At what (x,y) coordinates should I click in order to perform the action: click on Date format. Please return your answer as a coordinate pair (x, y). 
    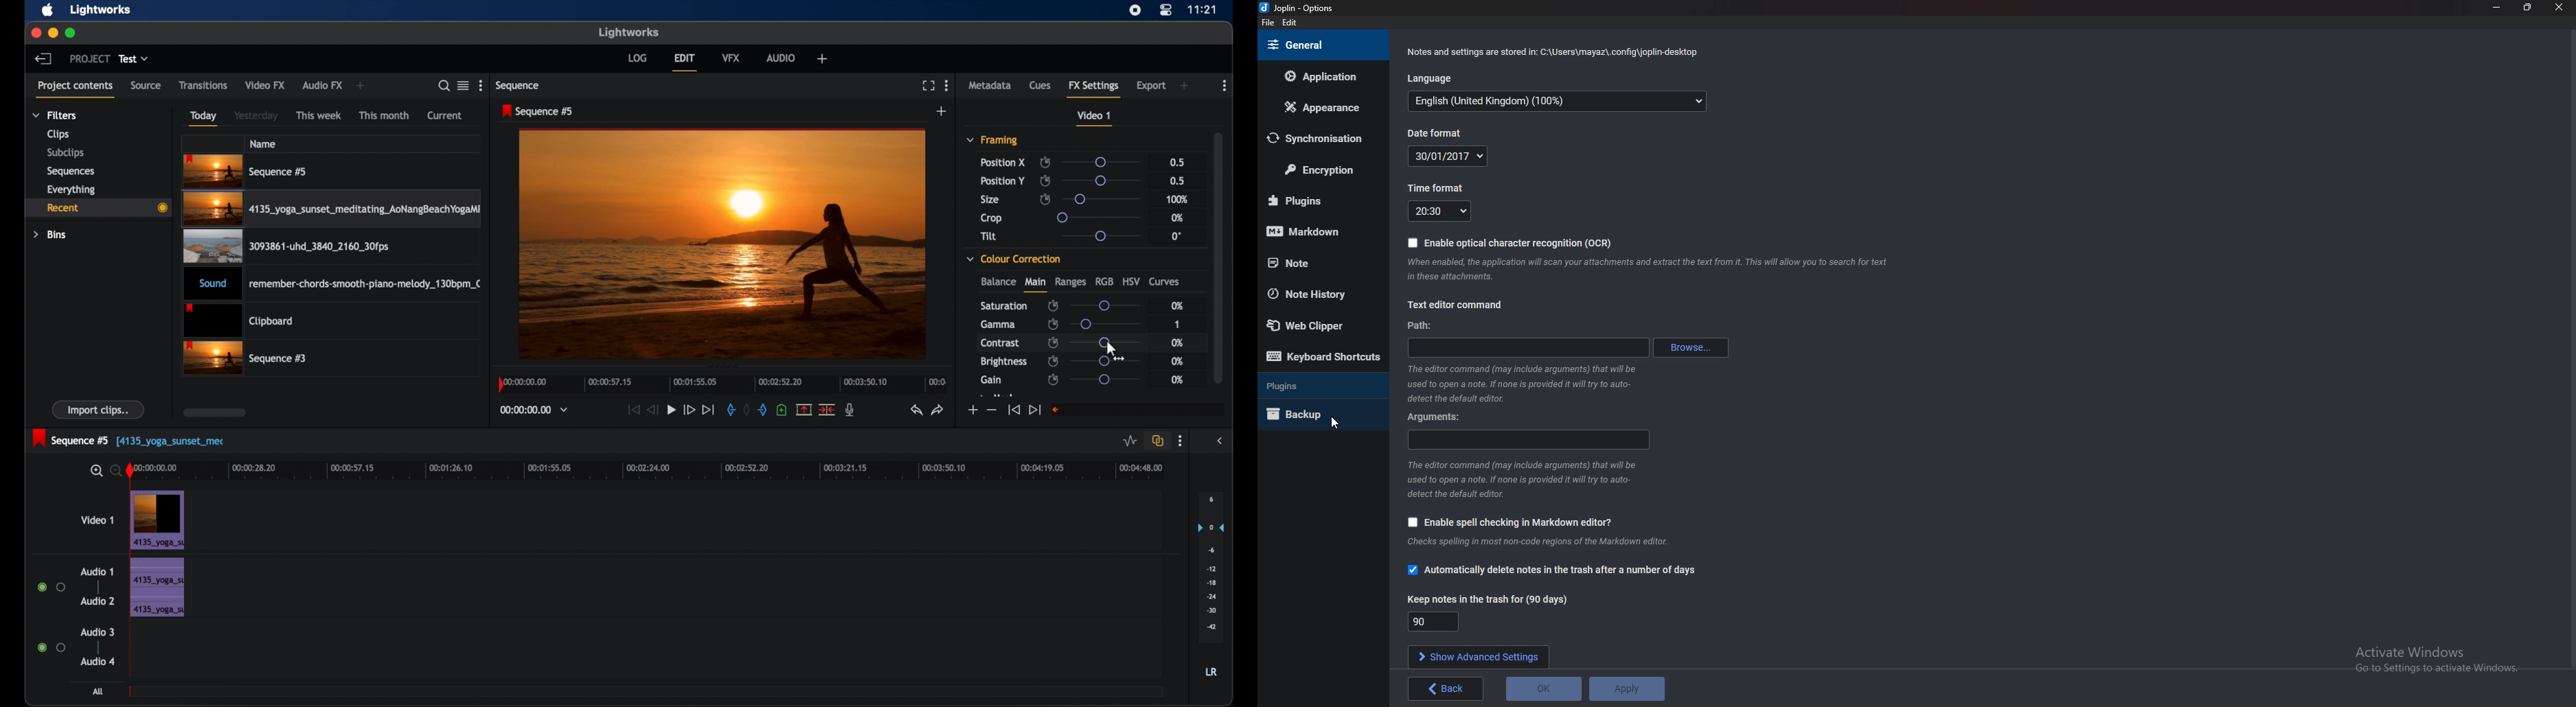
    Looking at the image, I should click on (1439, 132).